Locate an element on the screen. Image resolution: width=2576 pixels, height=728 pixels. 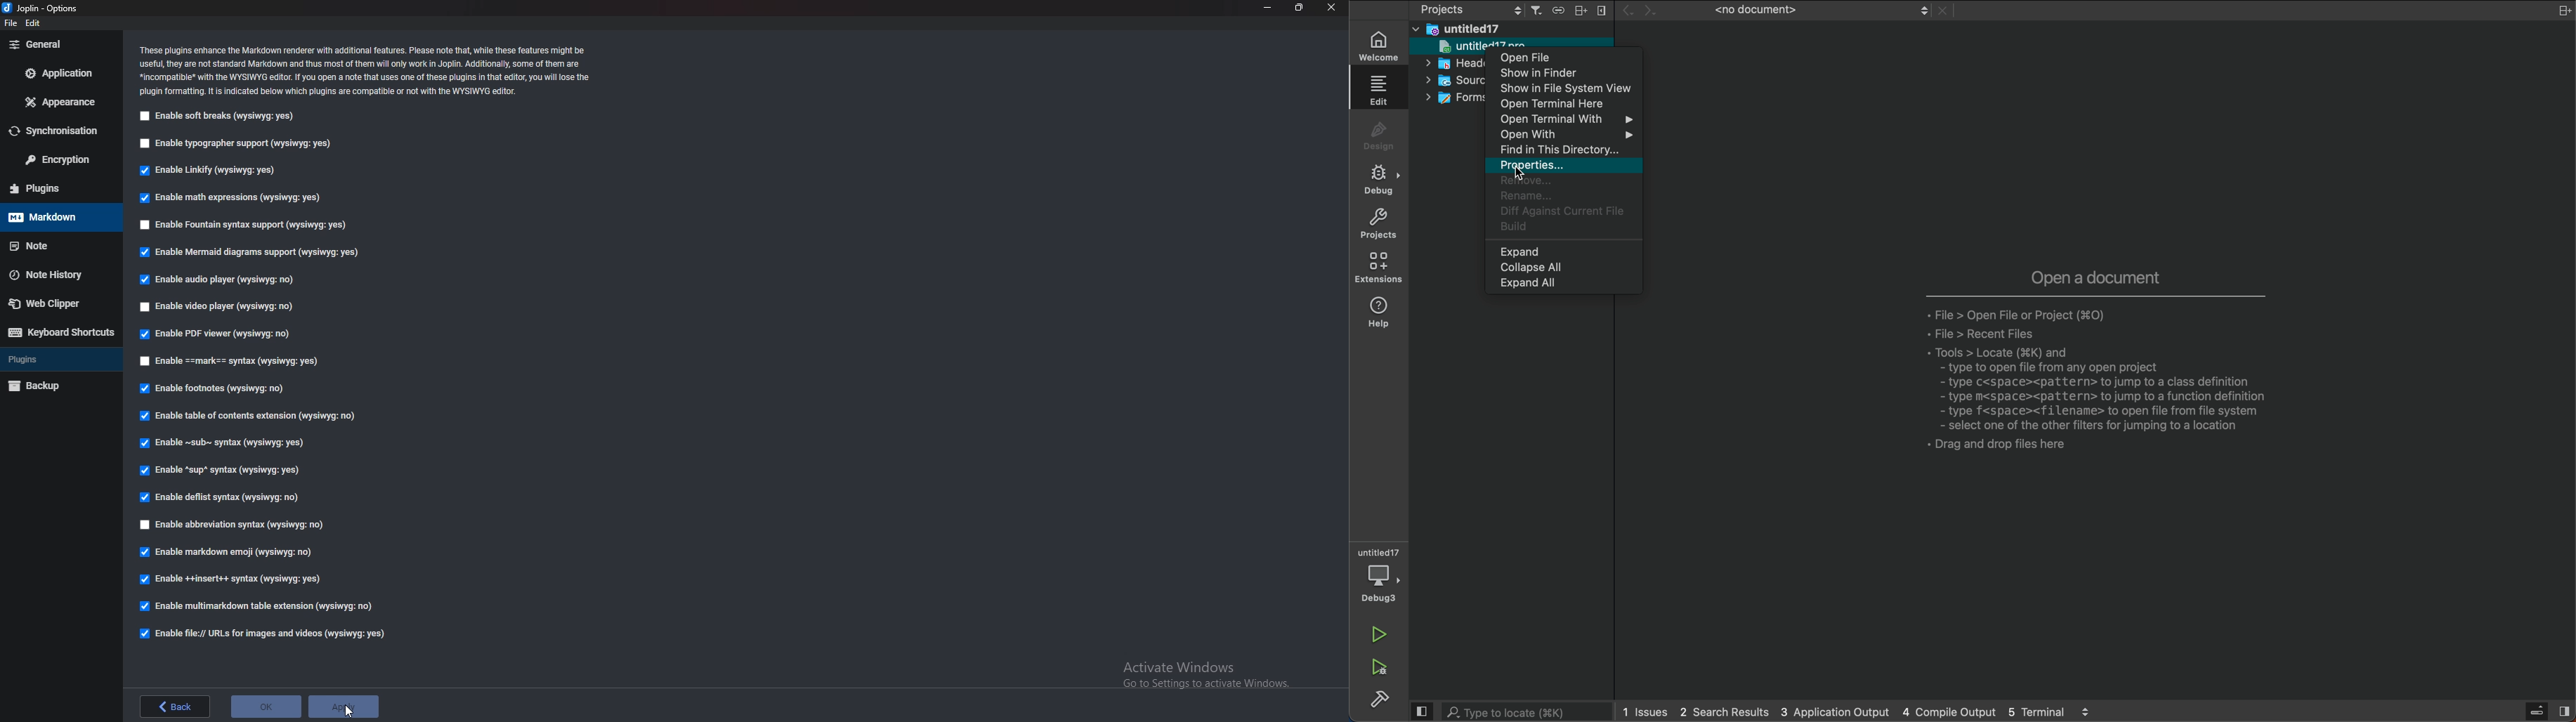
extensions is located at coordinates (1380, 268).